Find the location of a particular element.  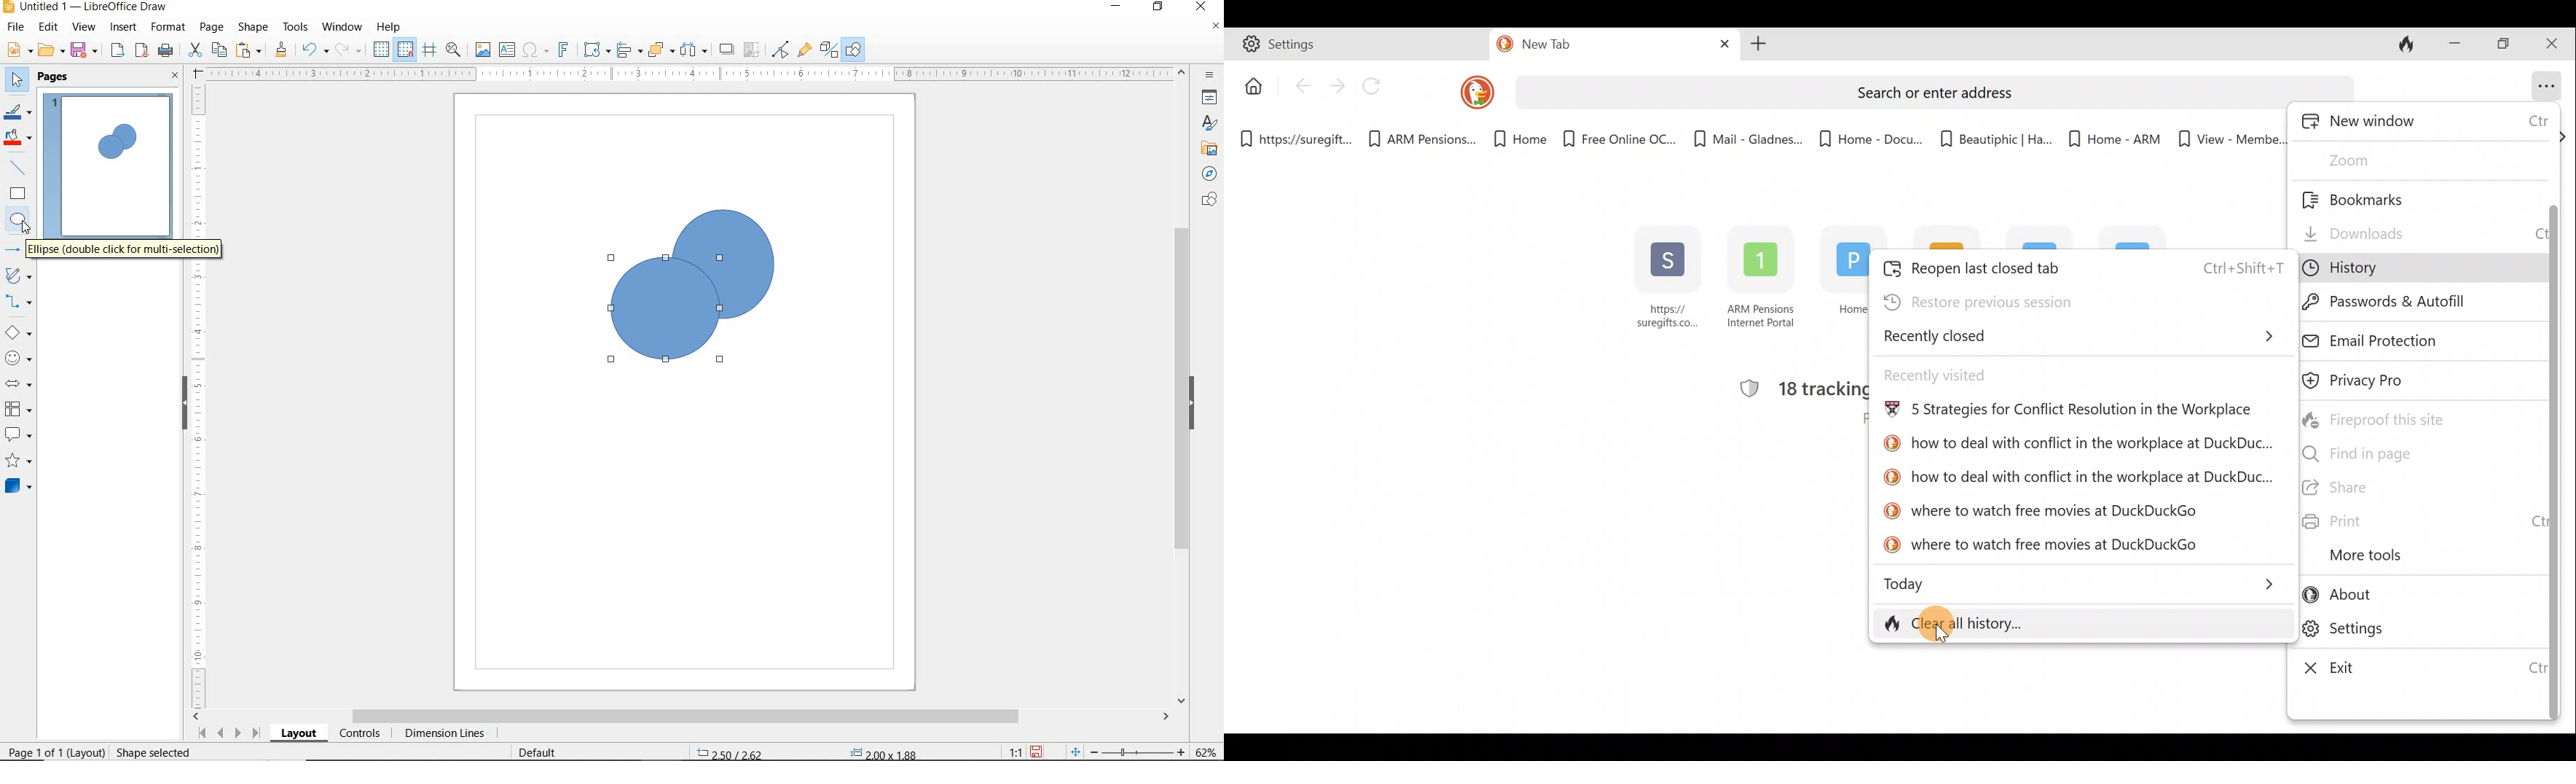

HELP is located at coordinates (389, 27).